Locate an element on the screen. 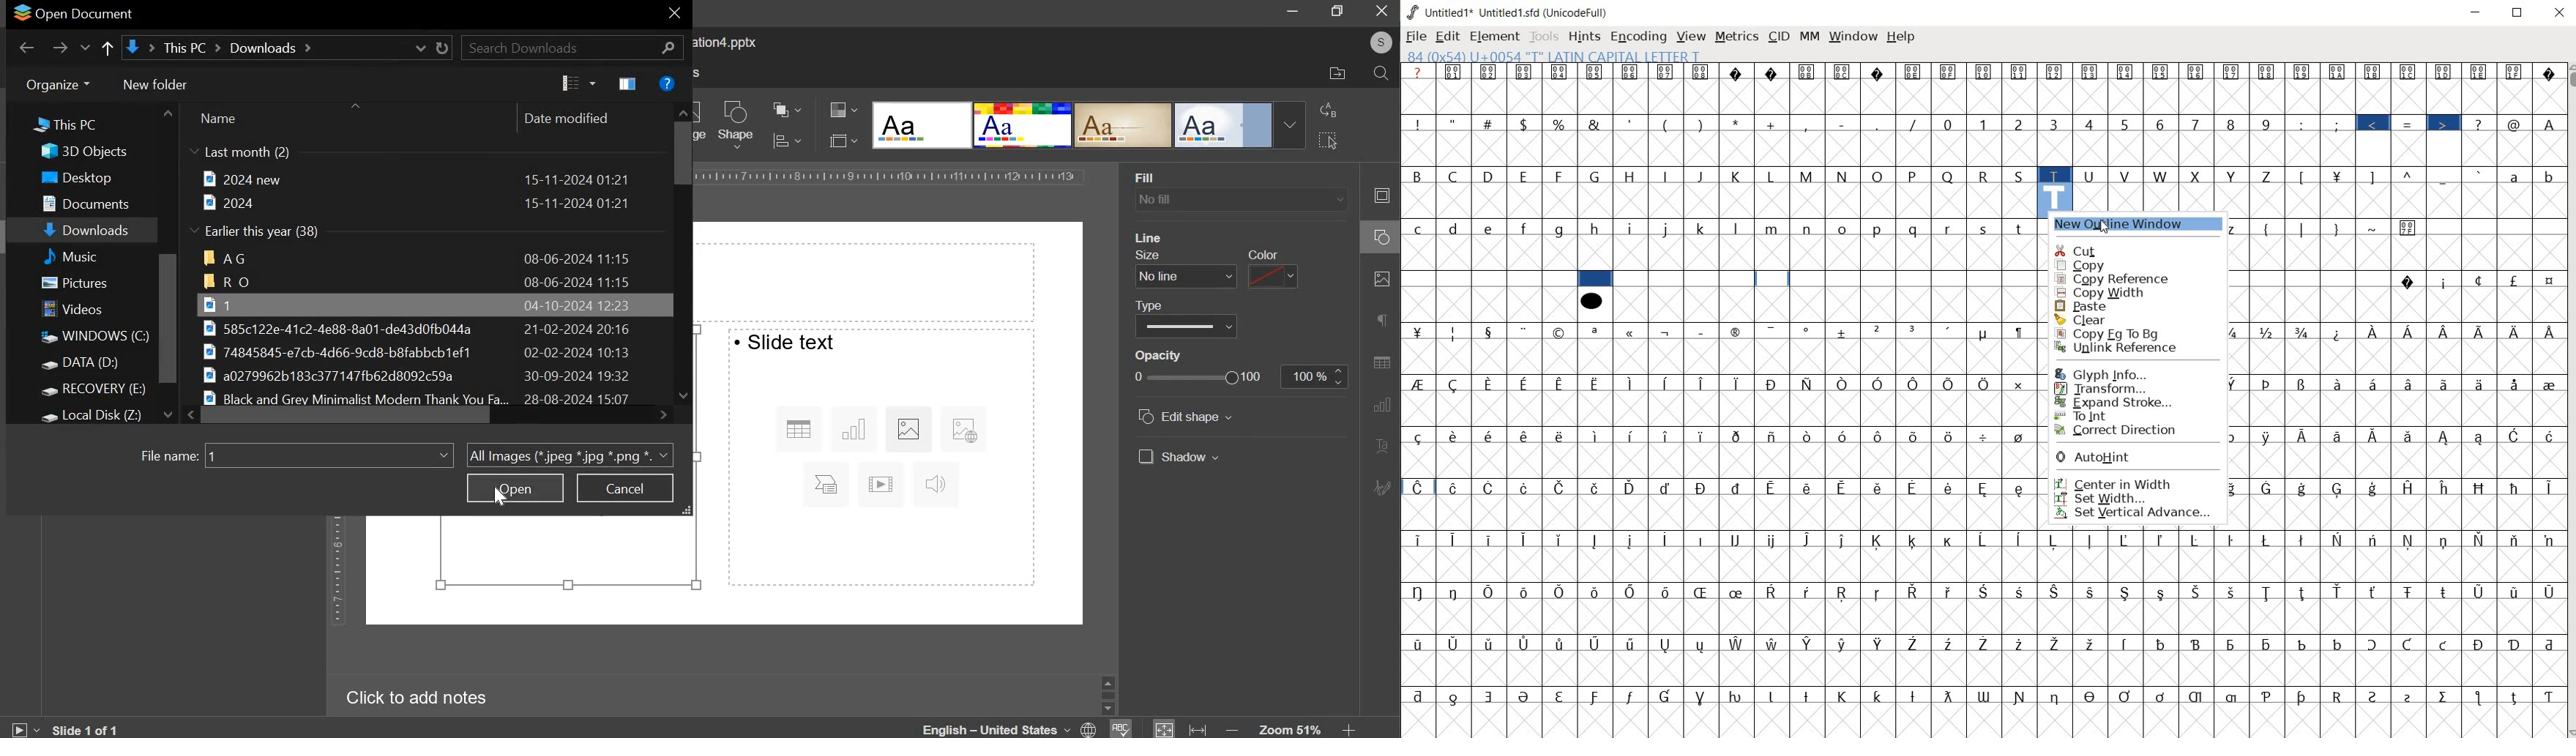 The width and height of the screenshot is (2576, 756). = is located at coordinates (2411, 124).